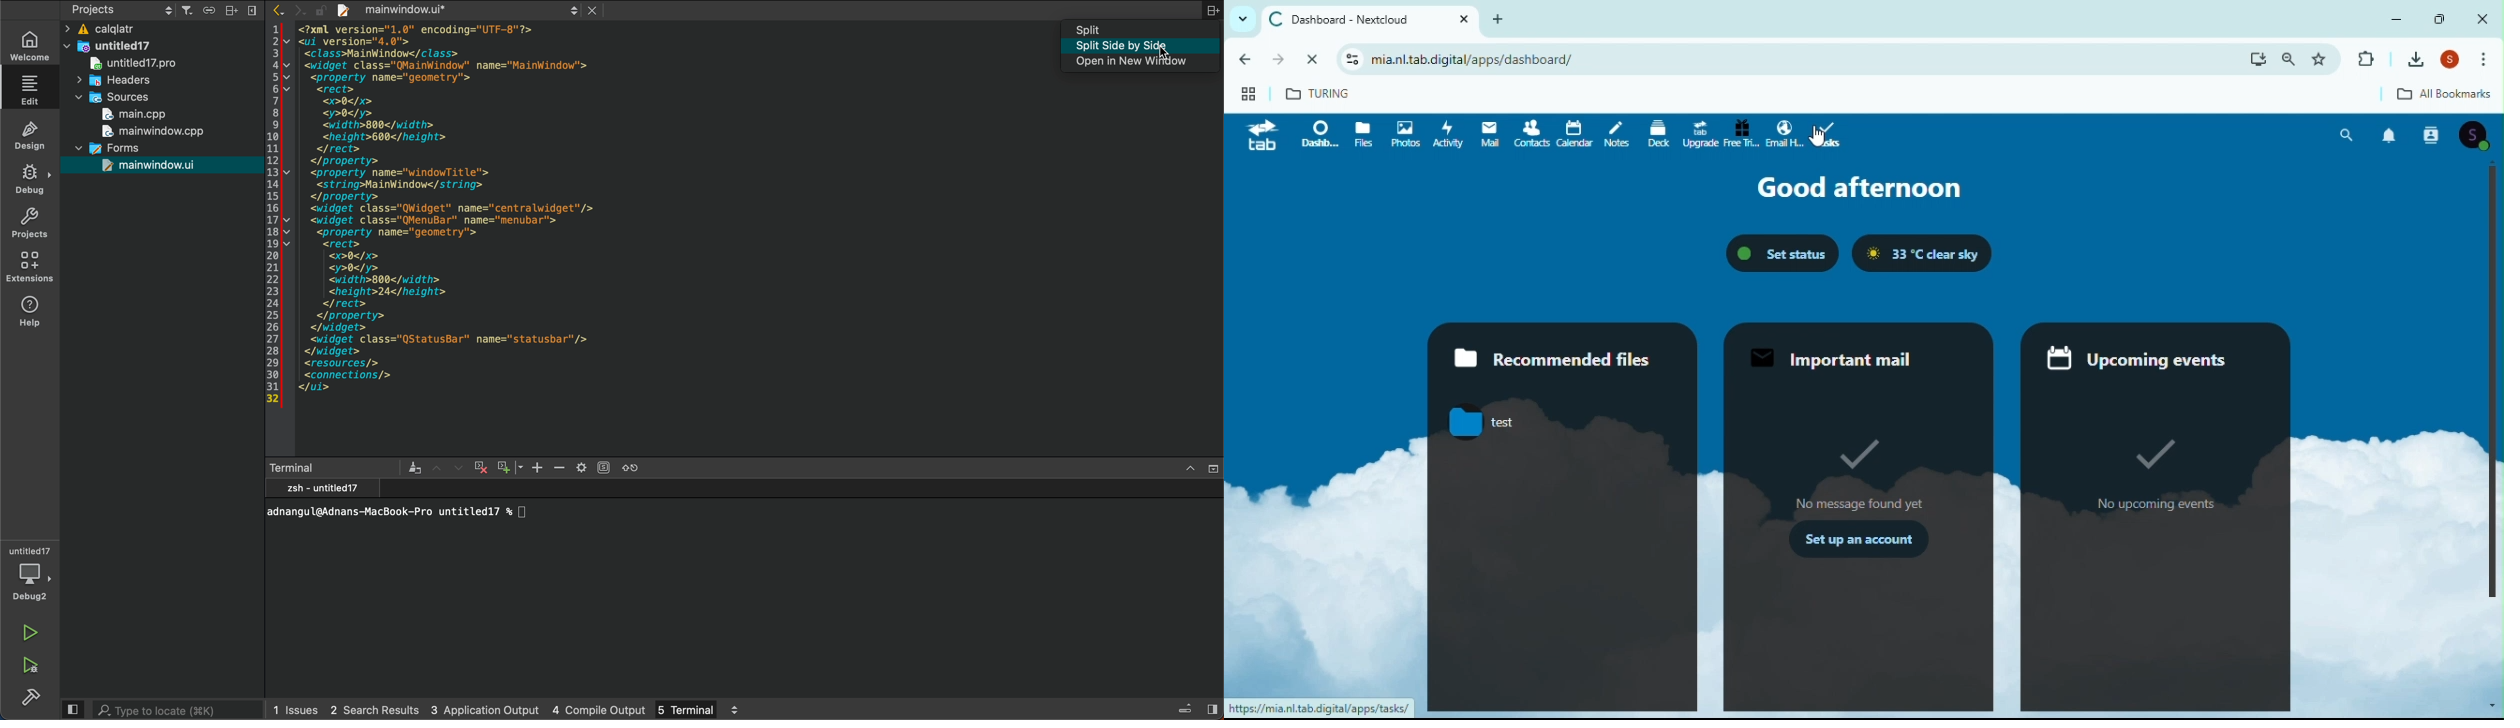 The width and height of the screenshot is (2520, 728). Describe the element at coordinates (1319, 139) in the screenshot. I see `dashboard` at that location.